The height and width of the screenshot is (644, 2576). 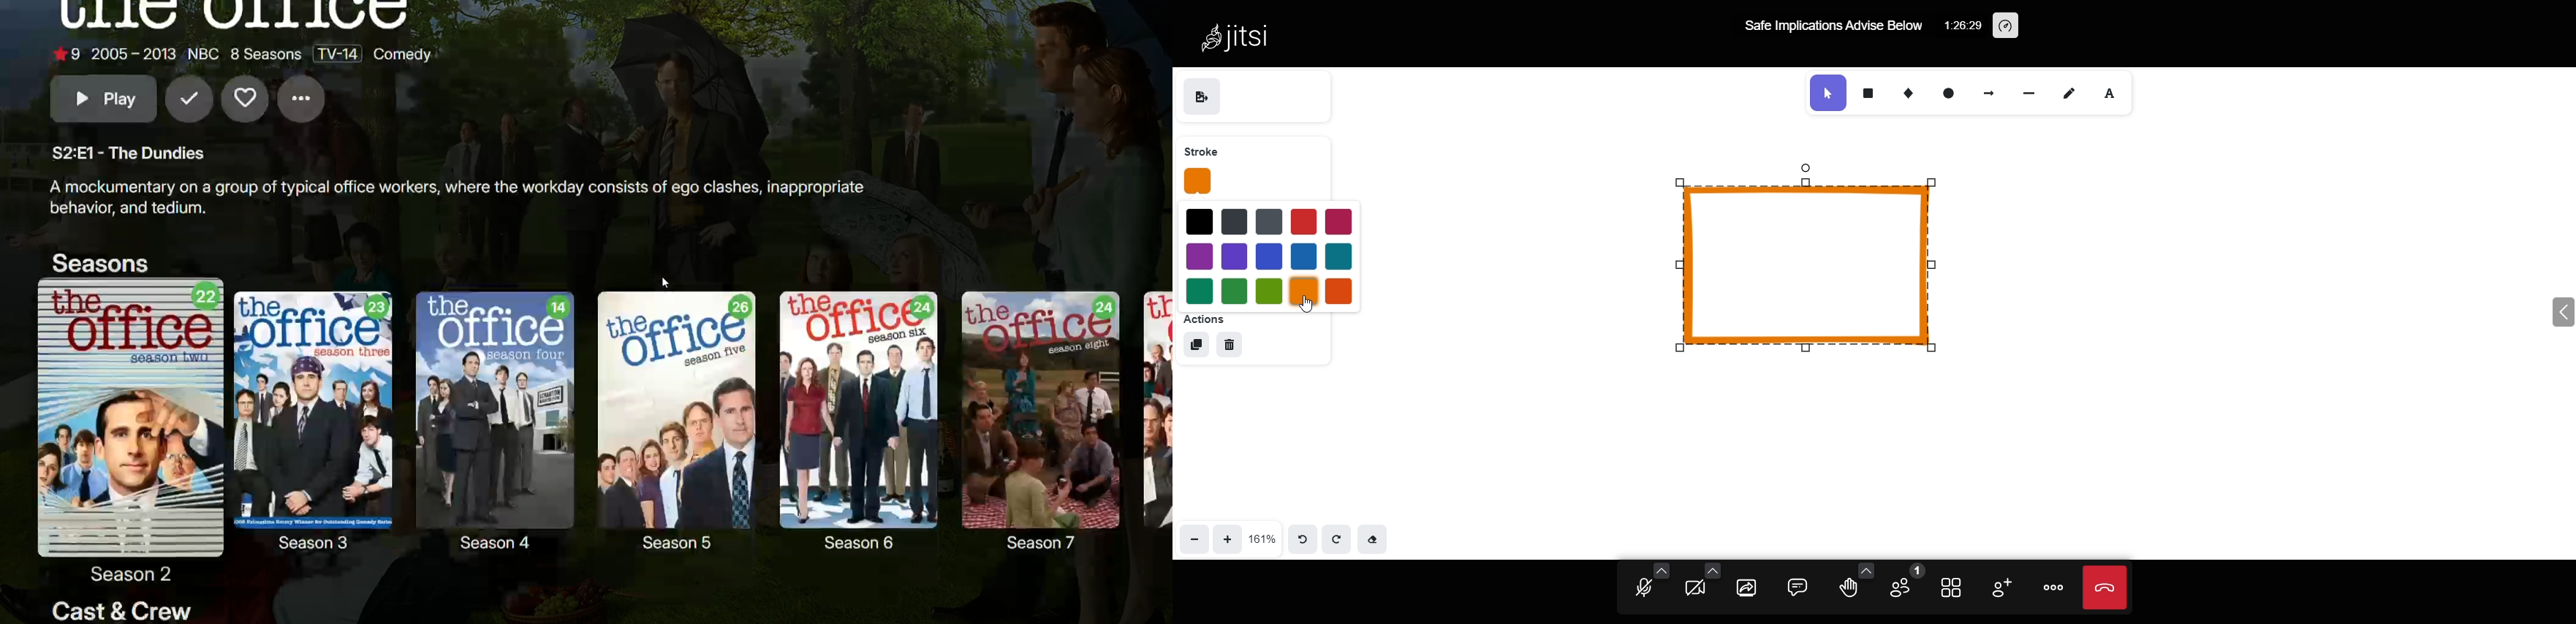 I want to click on Season 2, so click(x=129, y=433).